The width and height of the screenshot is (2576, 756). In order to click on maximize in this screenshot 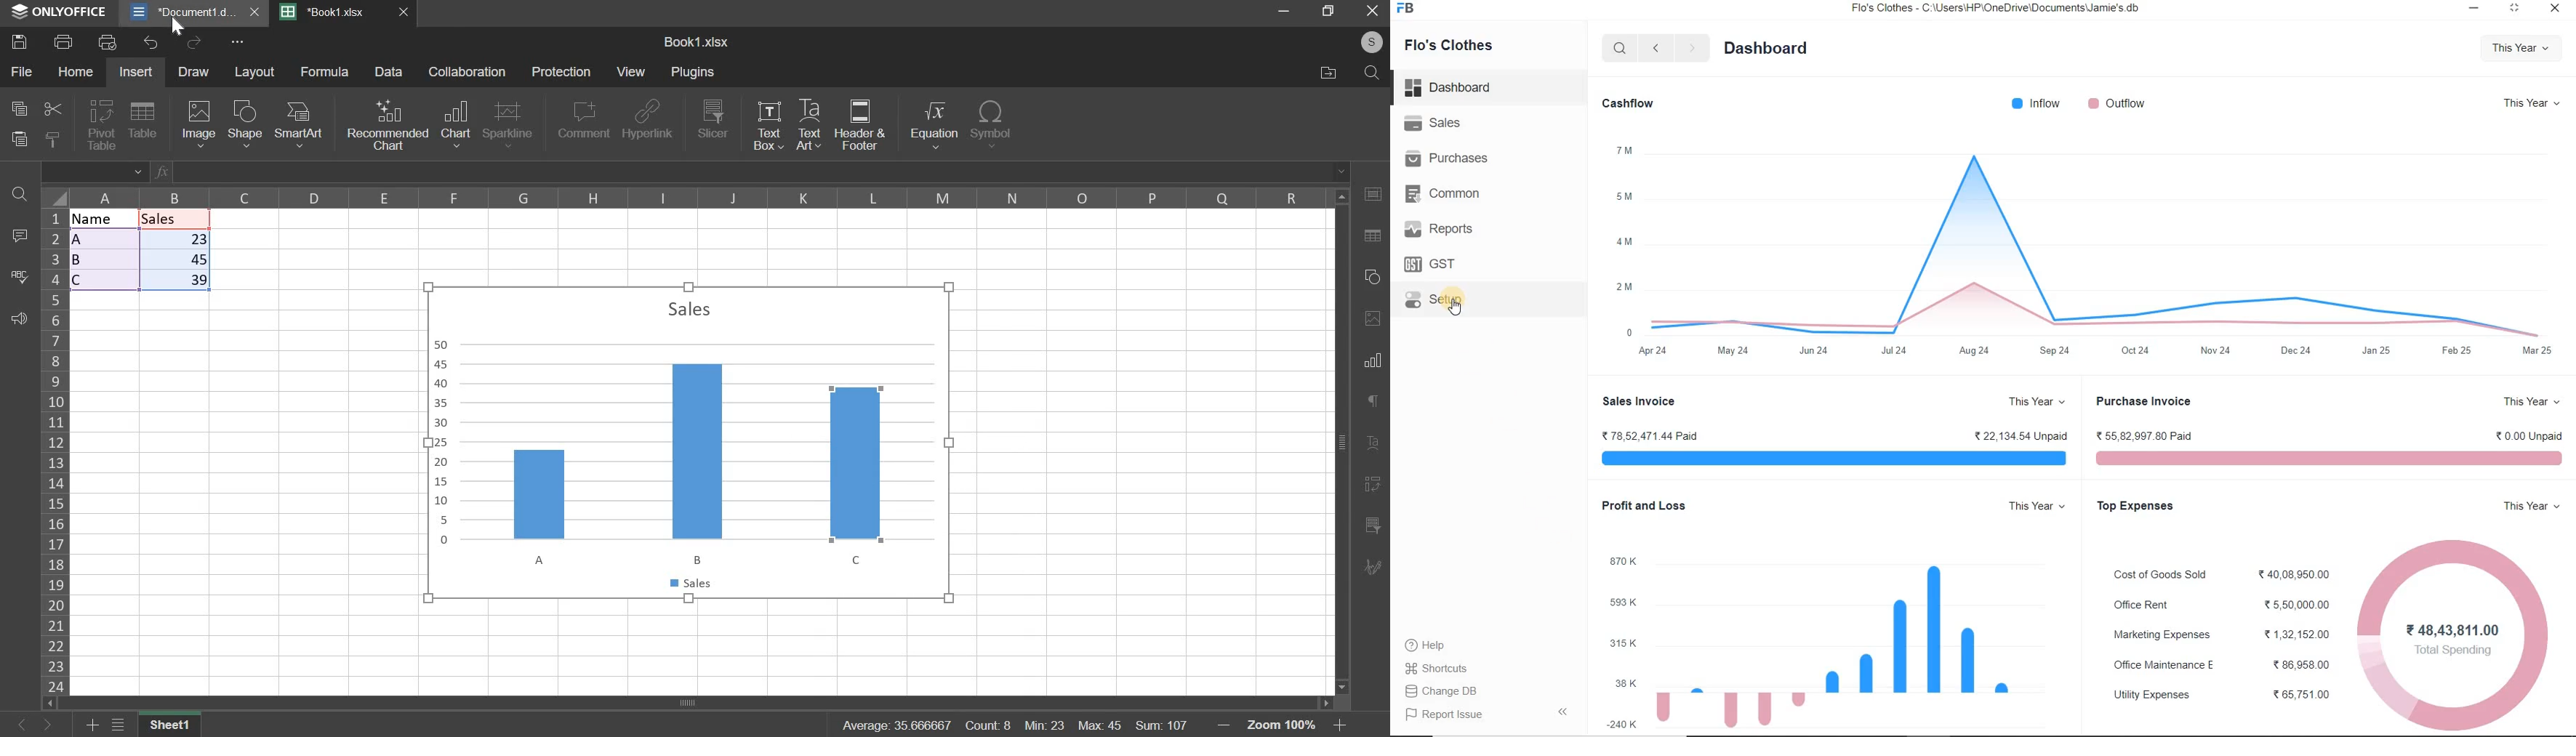, I will do `click(2515, 7)`.